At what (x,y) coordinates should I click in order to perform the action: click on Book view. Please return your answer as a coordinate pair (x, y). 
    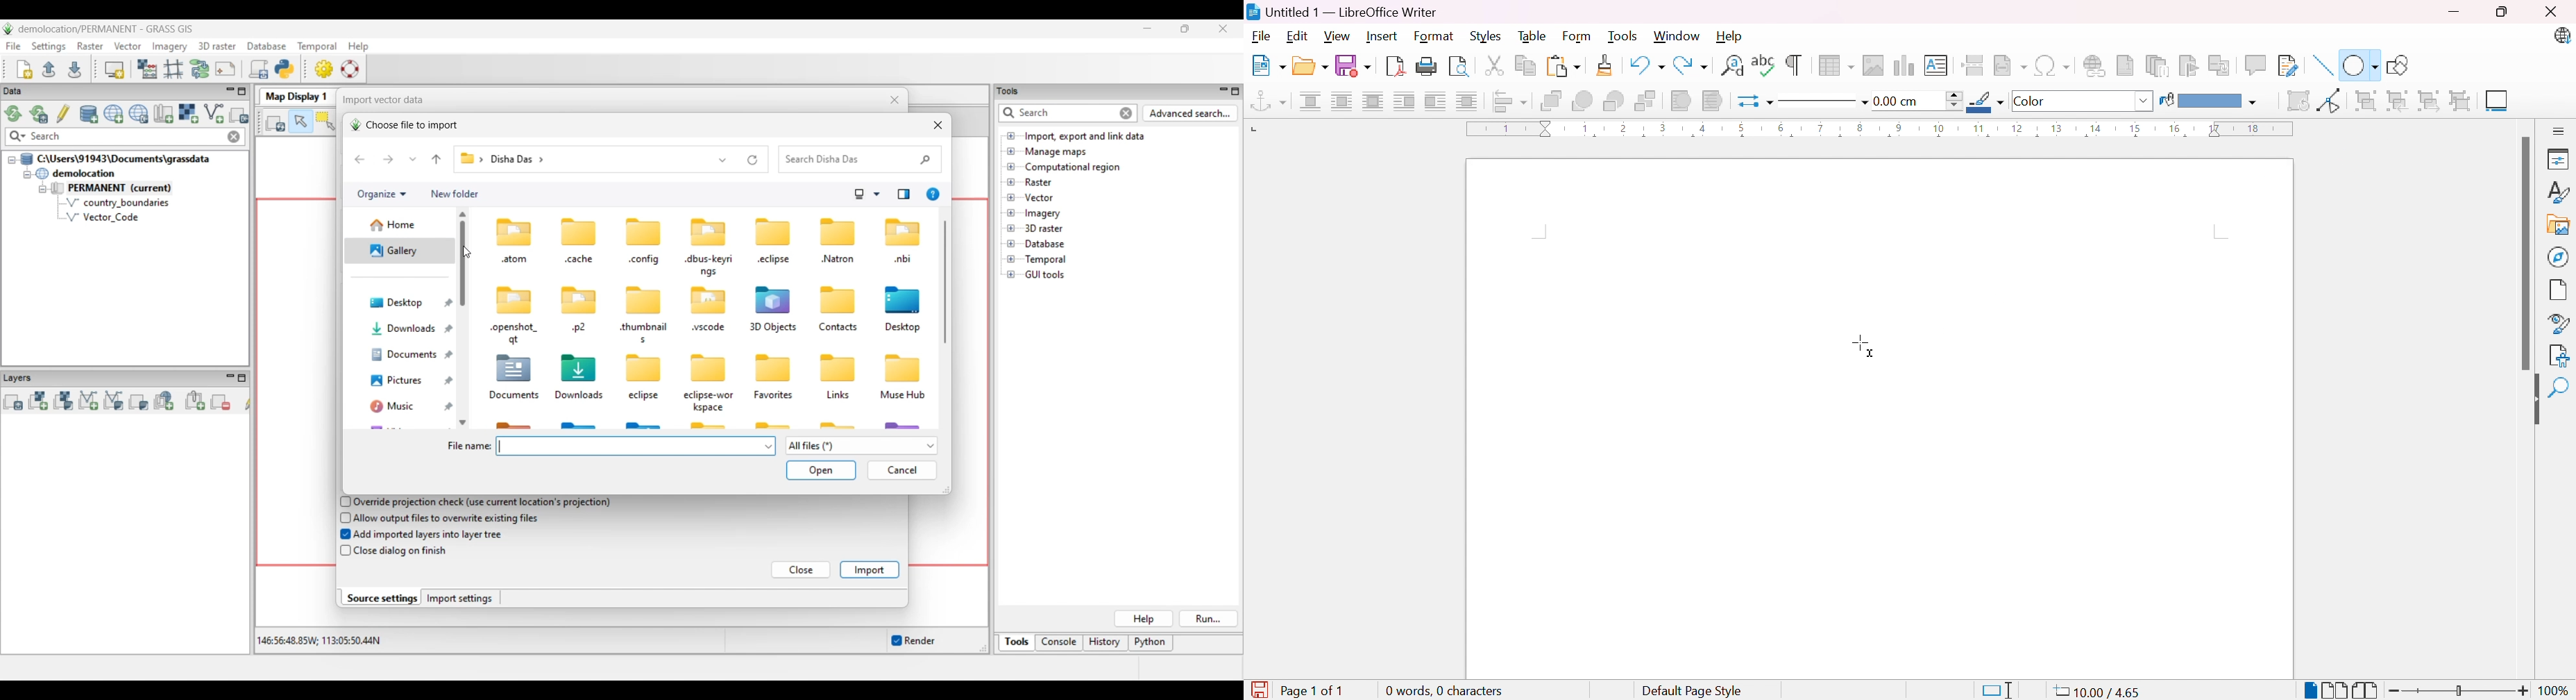
    Looking at the image, I should click on (2366, 691).